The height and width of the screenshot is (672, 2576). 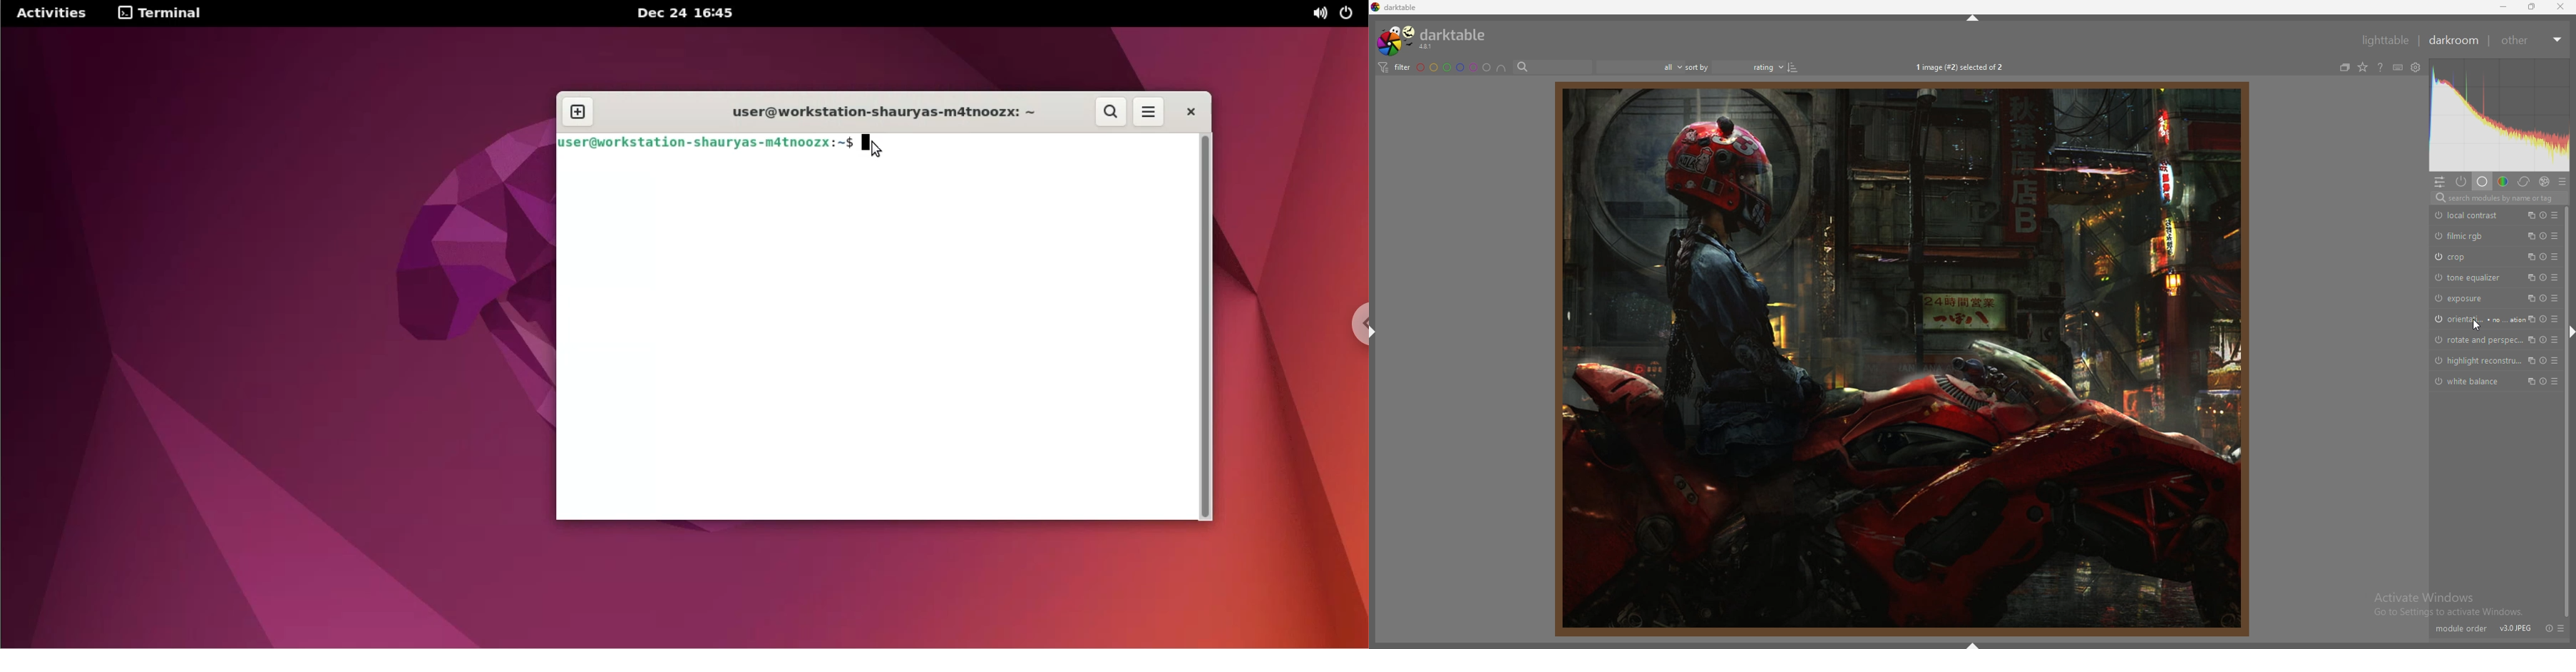 What do you see at coordinates (2416, 67) in the screenshot?
I see `show global preferences` at bounding box center [2416, 67].